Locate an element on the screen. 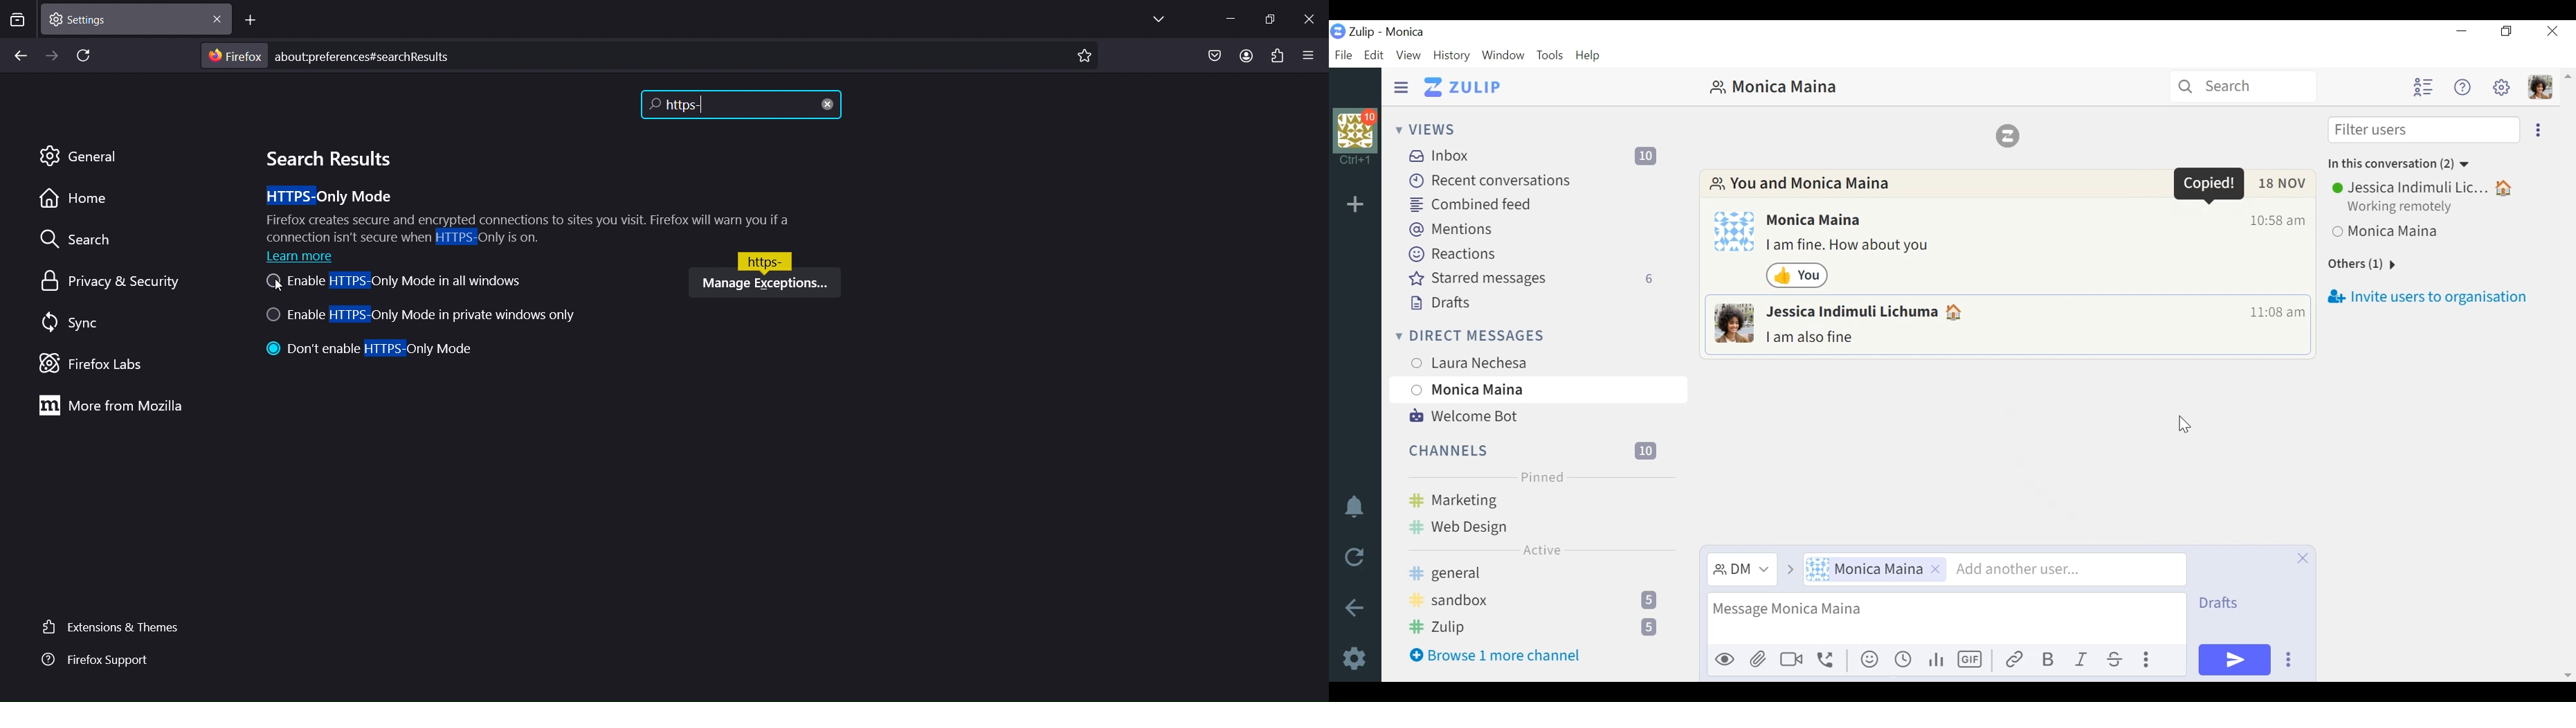 The image size is (2576, 728). I am also fine is located at coordinates (1814, 337).